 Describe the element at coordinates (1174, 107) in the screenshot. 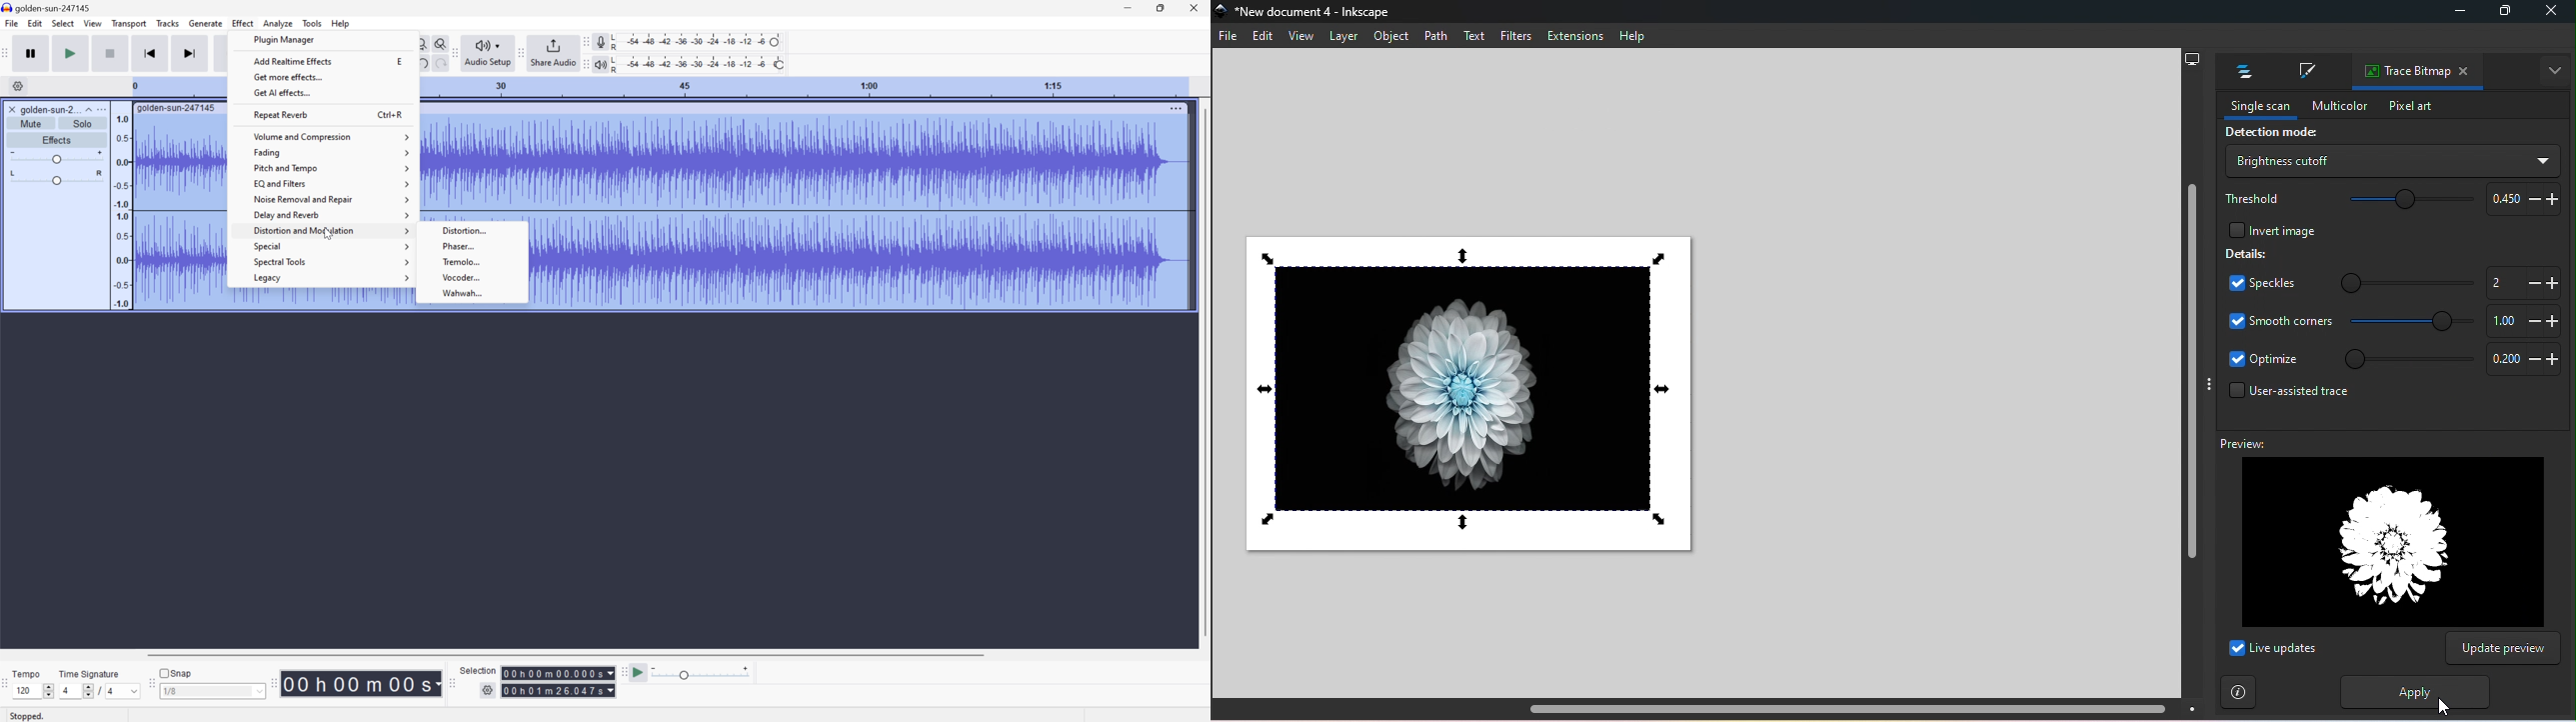

I see `More` at that location.